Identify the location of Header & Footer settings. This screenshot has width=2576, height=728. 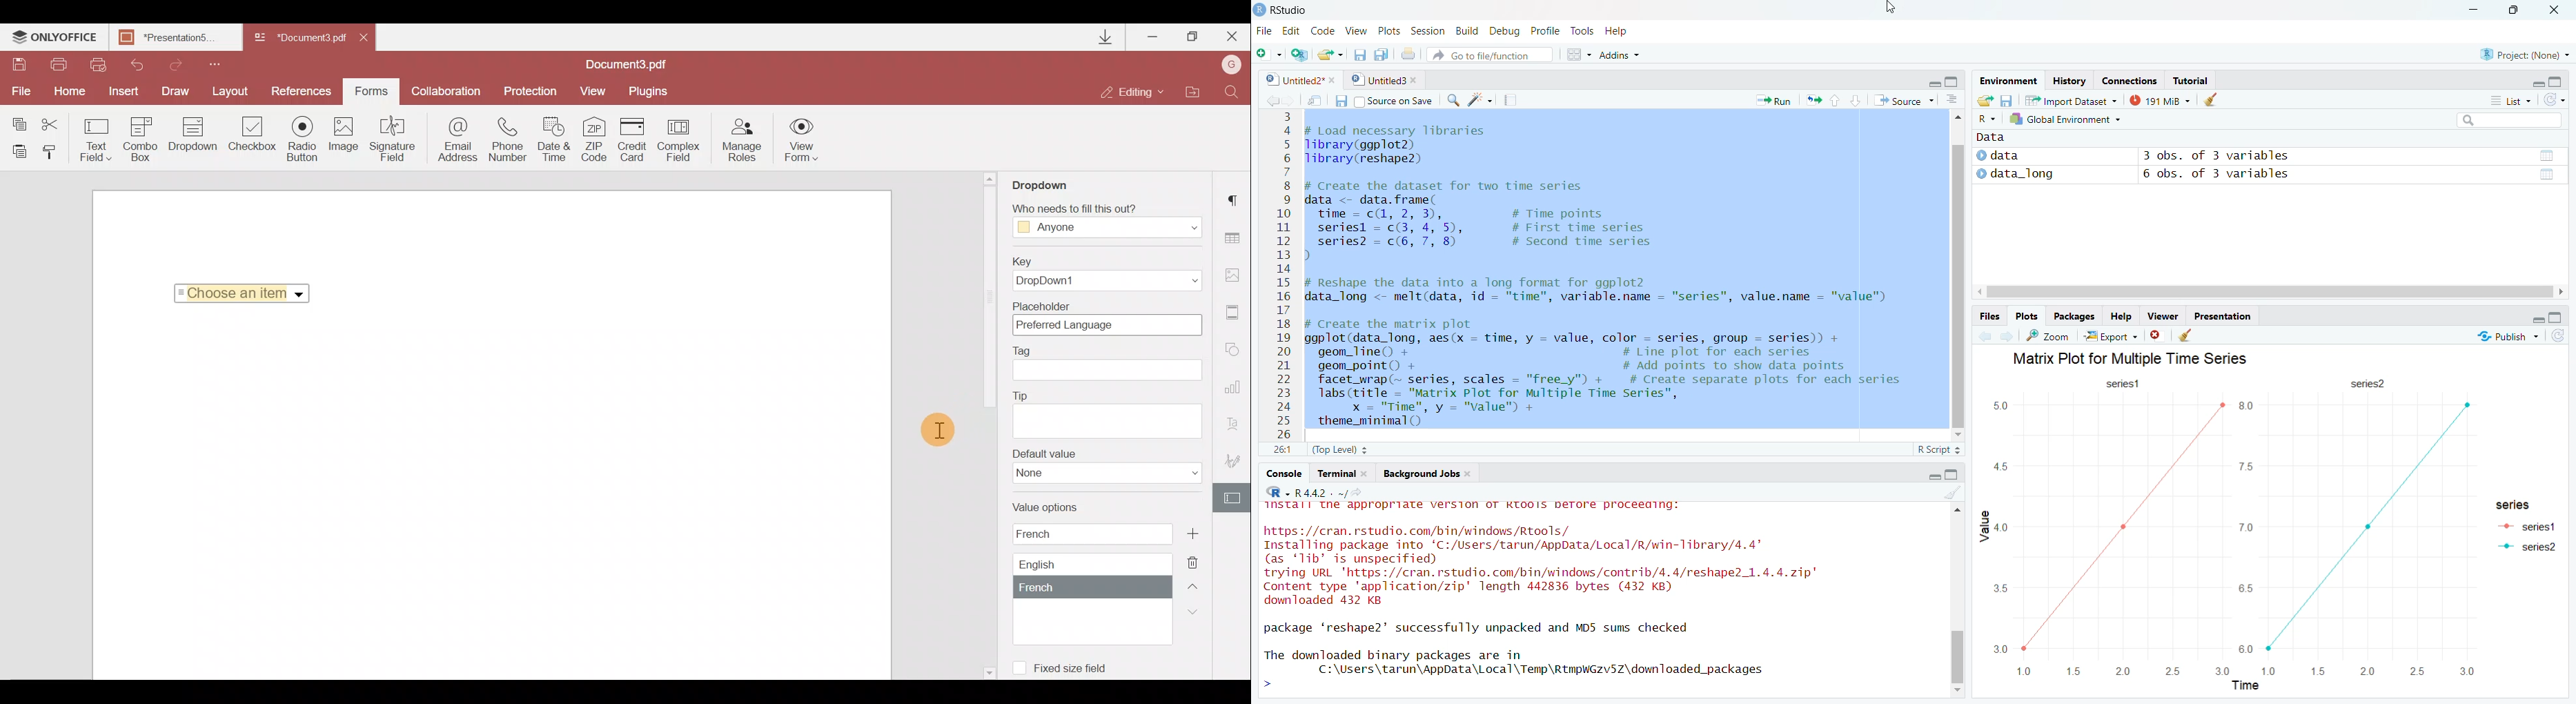
(1236, 315).